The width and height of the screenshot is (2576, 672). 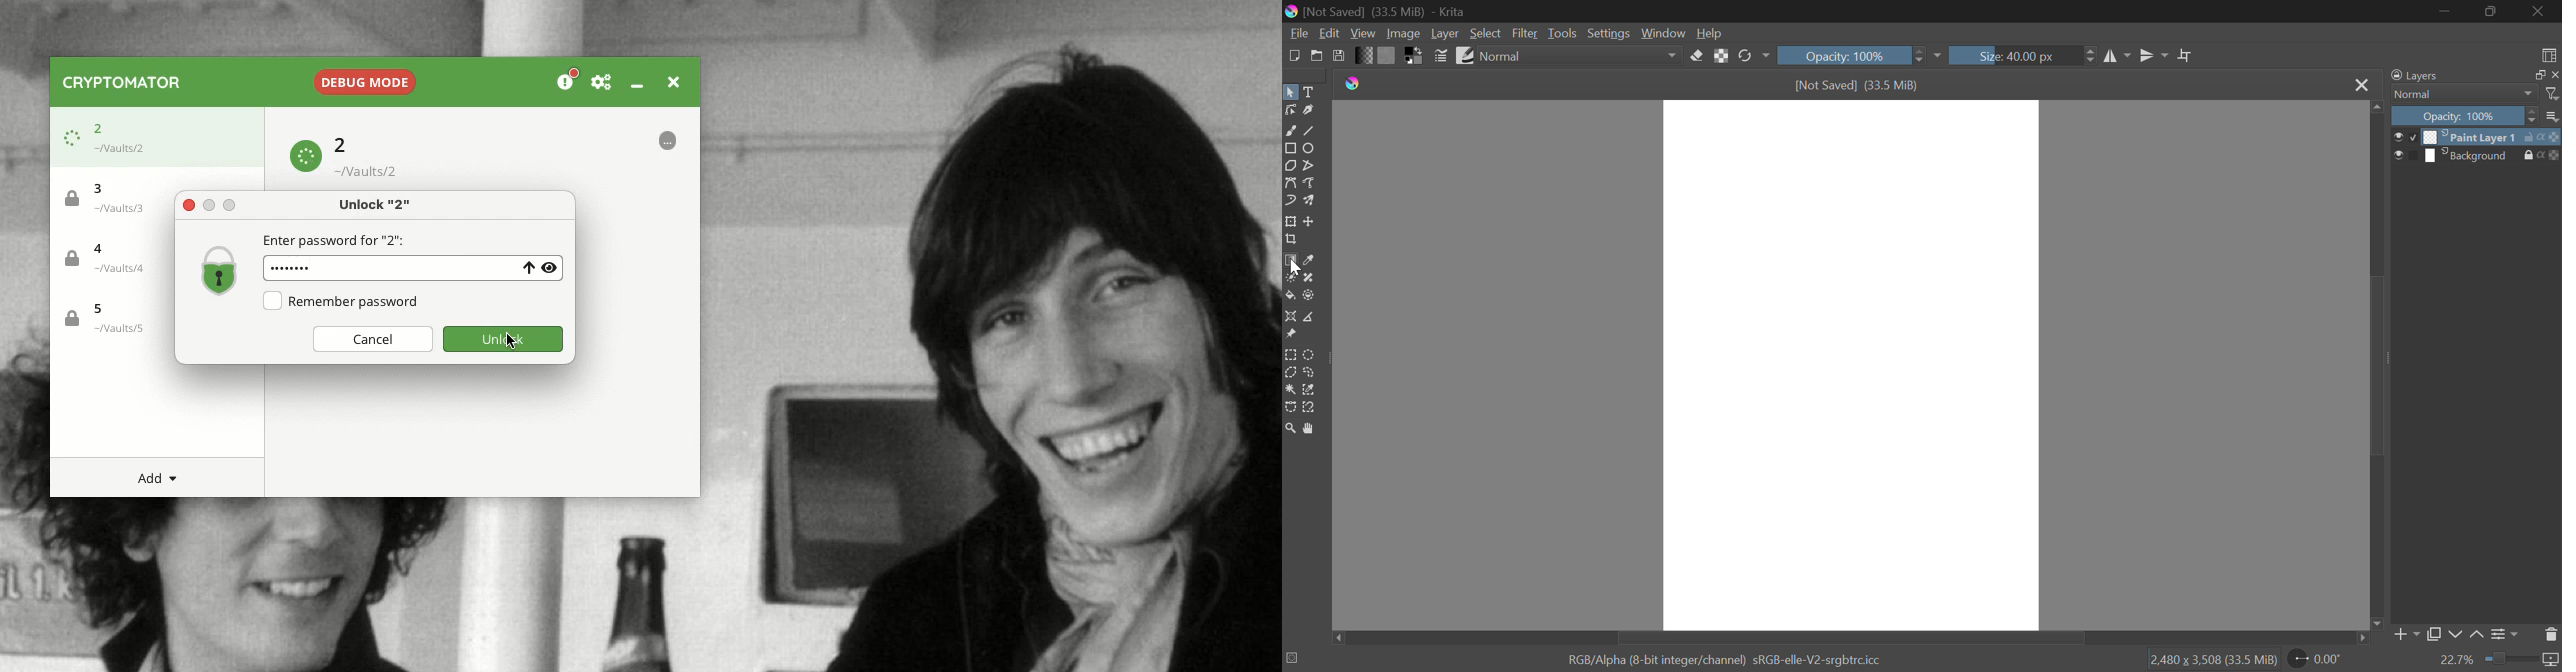 What do you see at coordinates (2547, 53) in the screenshot?
I see `Choose Workspace` at bounding box center [2547, 53].